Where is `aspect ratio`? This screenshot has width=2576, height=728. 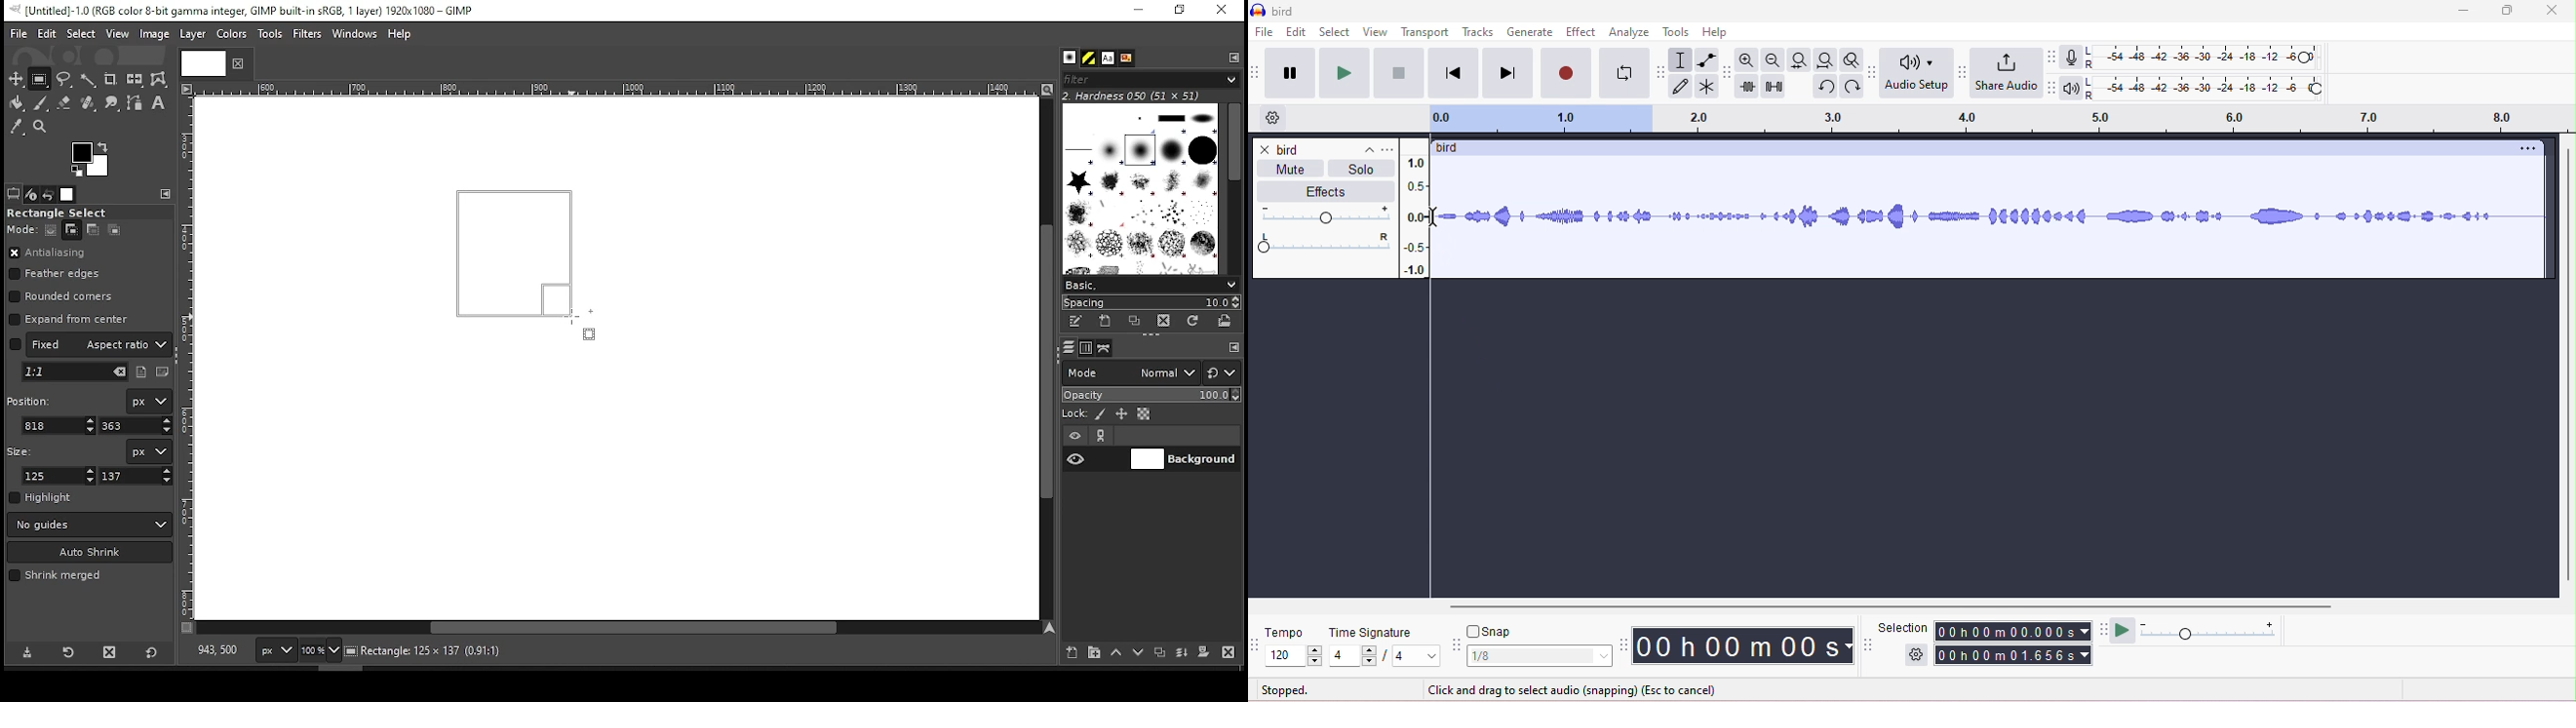
aspect ratio is located at coordinates (91, 343).